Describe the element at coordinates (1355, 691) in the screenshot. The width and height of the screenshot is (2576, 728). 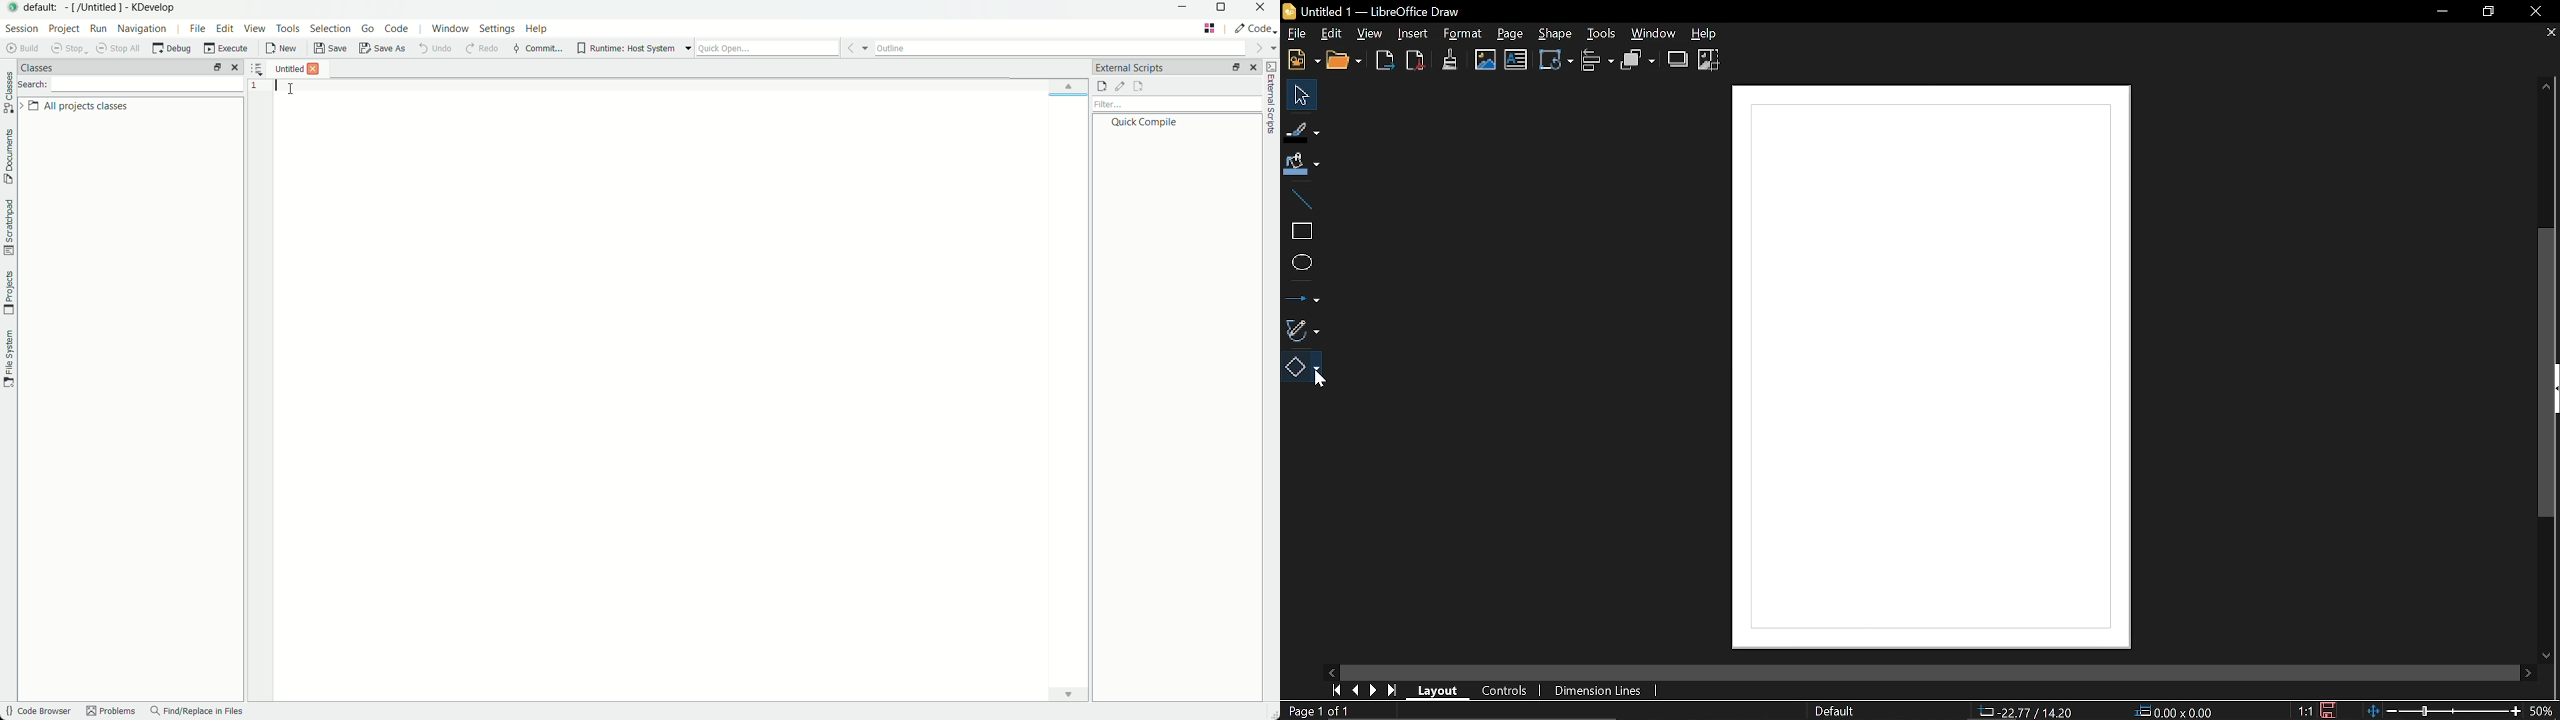
I see `Previous page` at that location.